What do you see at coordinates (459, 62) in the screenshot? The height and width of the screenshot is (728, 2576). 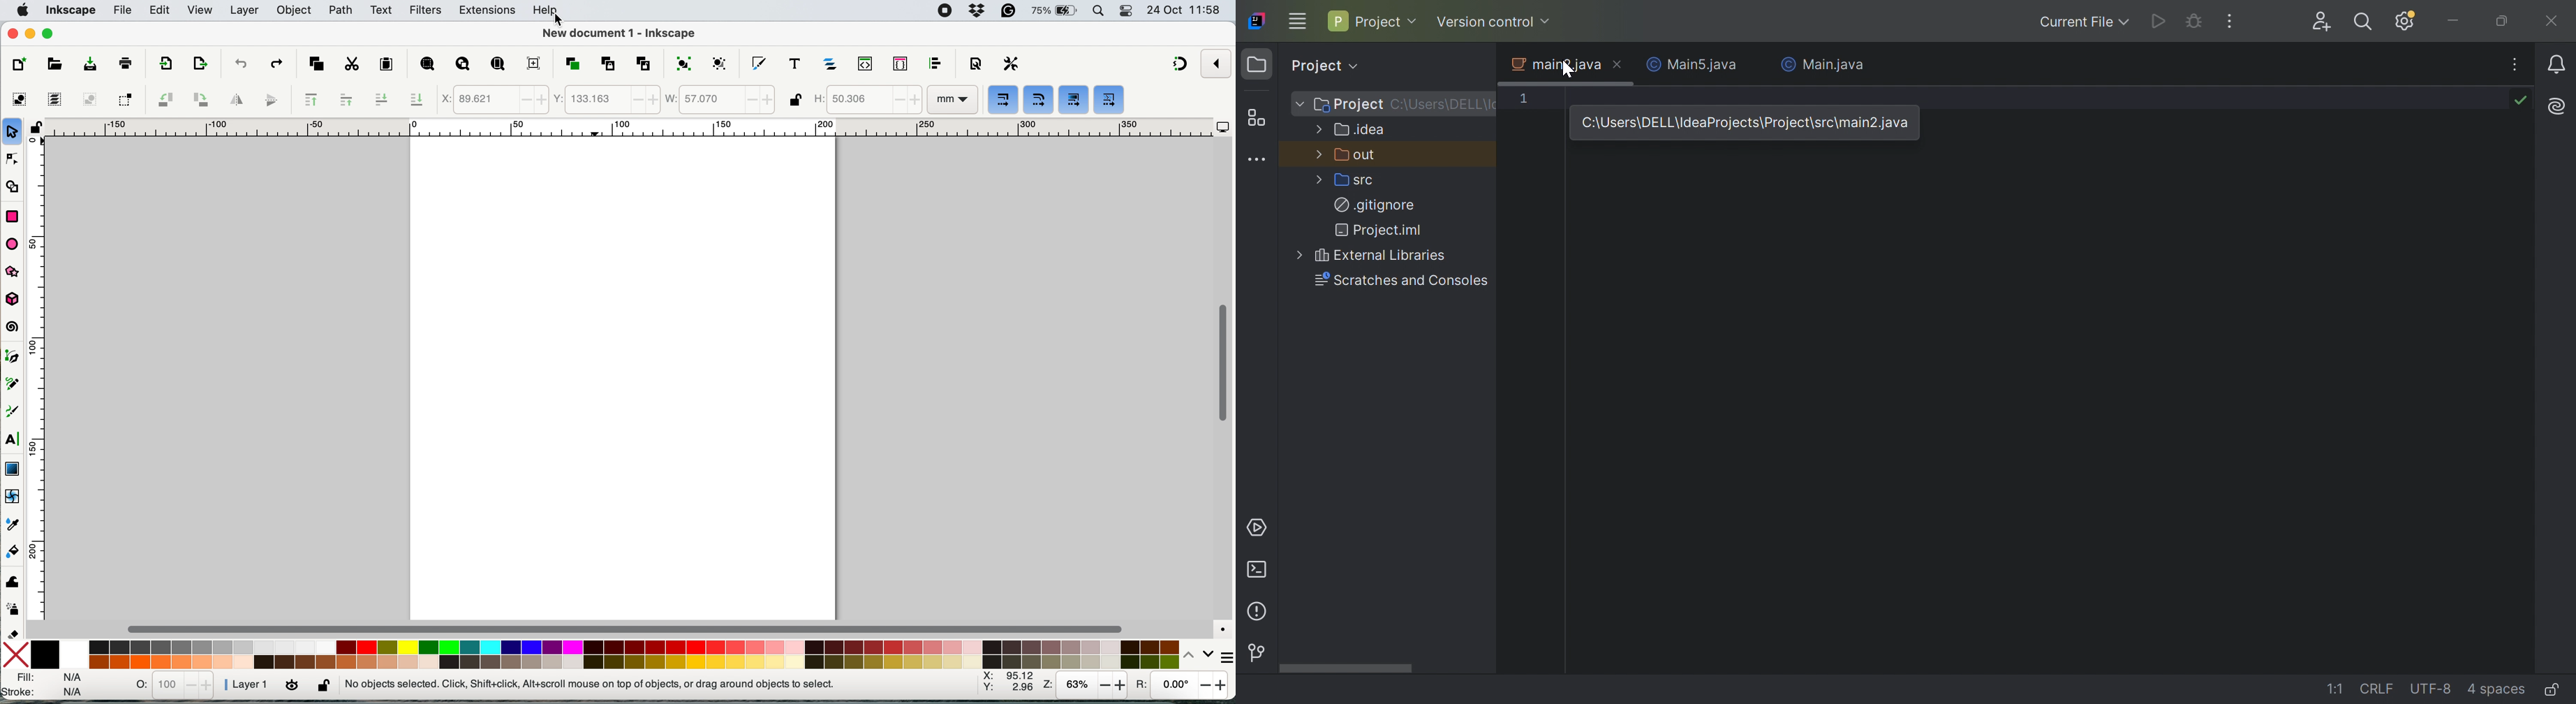 I see `zoom drawing ` at bounding box center [459, 62].